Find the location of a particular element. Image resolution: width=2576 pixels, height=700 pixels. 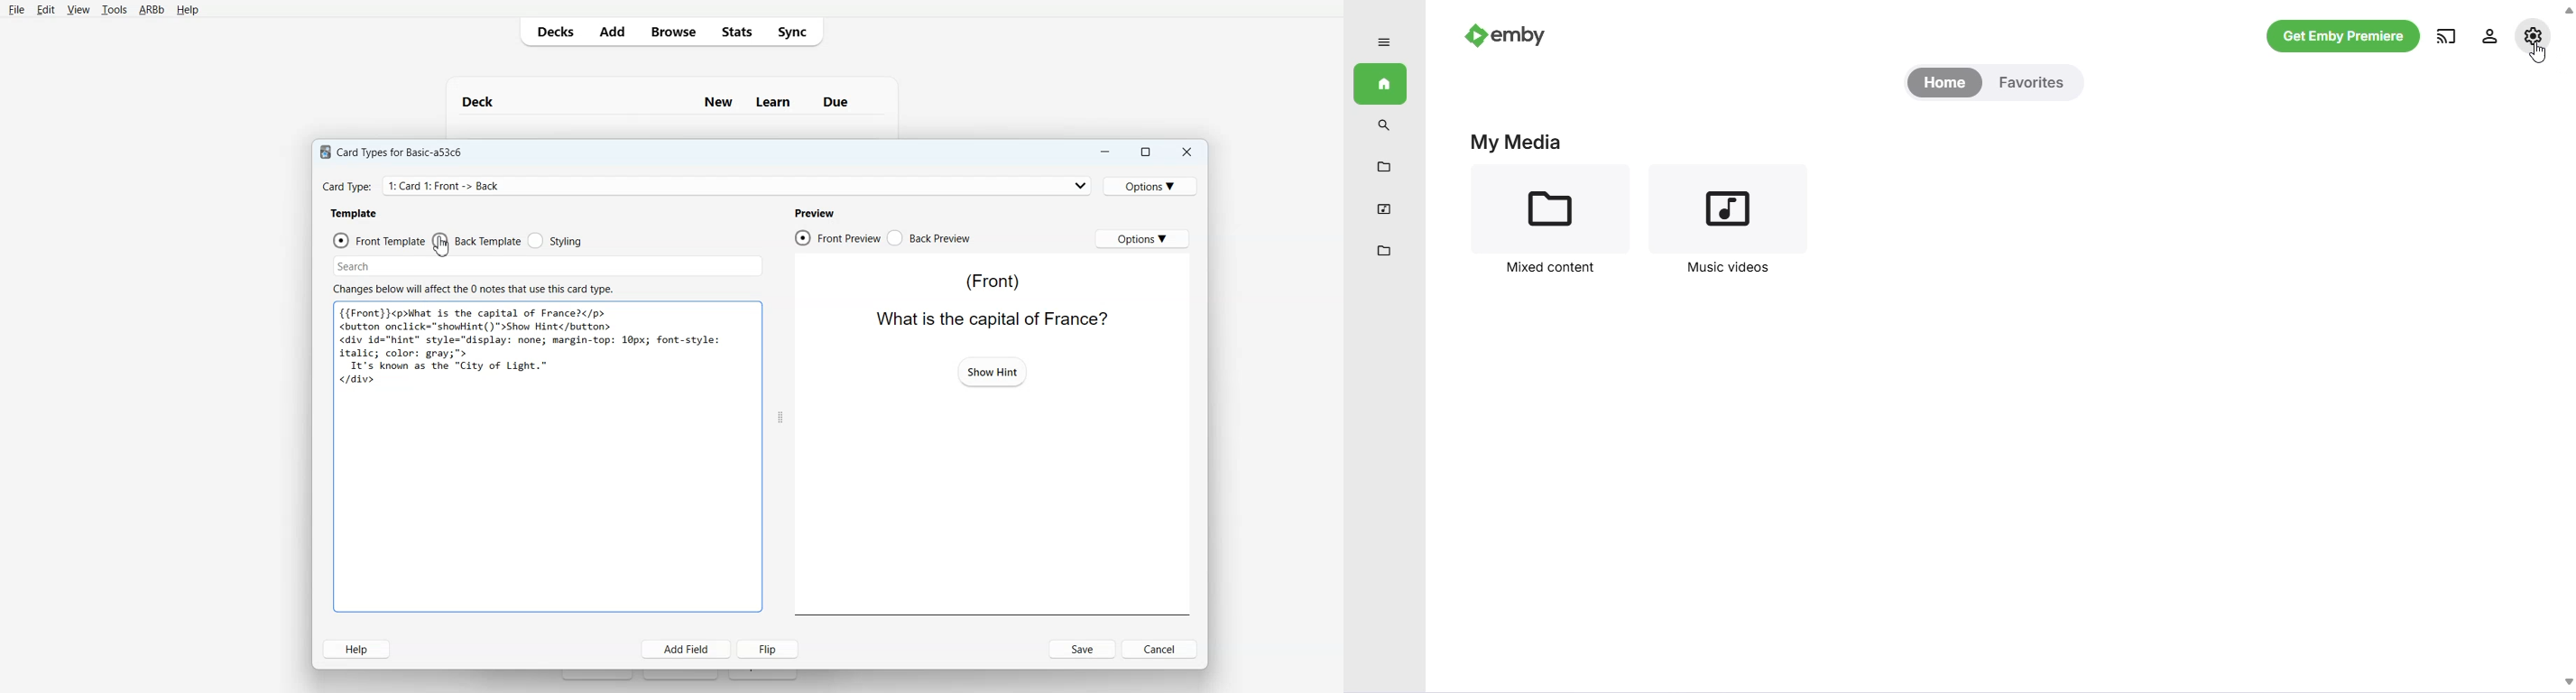

manage emby server is located at coordinates (2489, 37).